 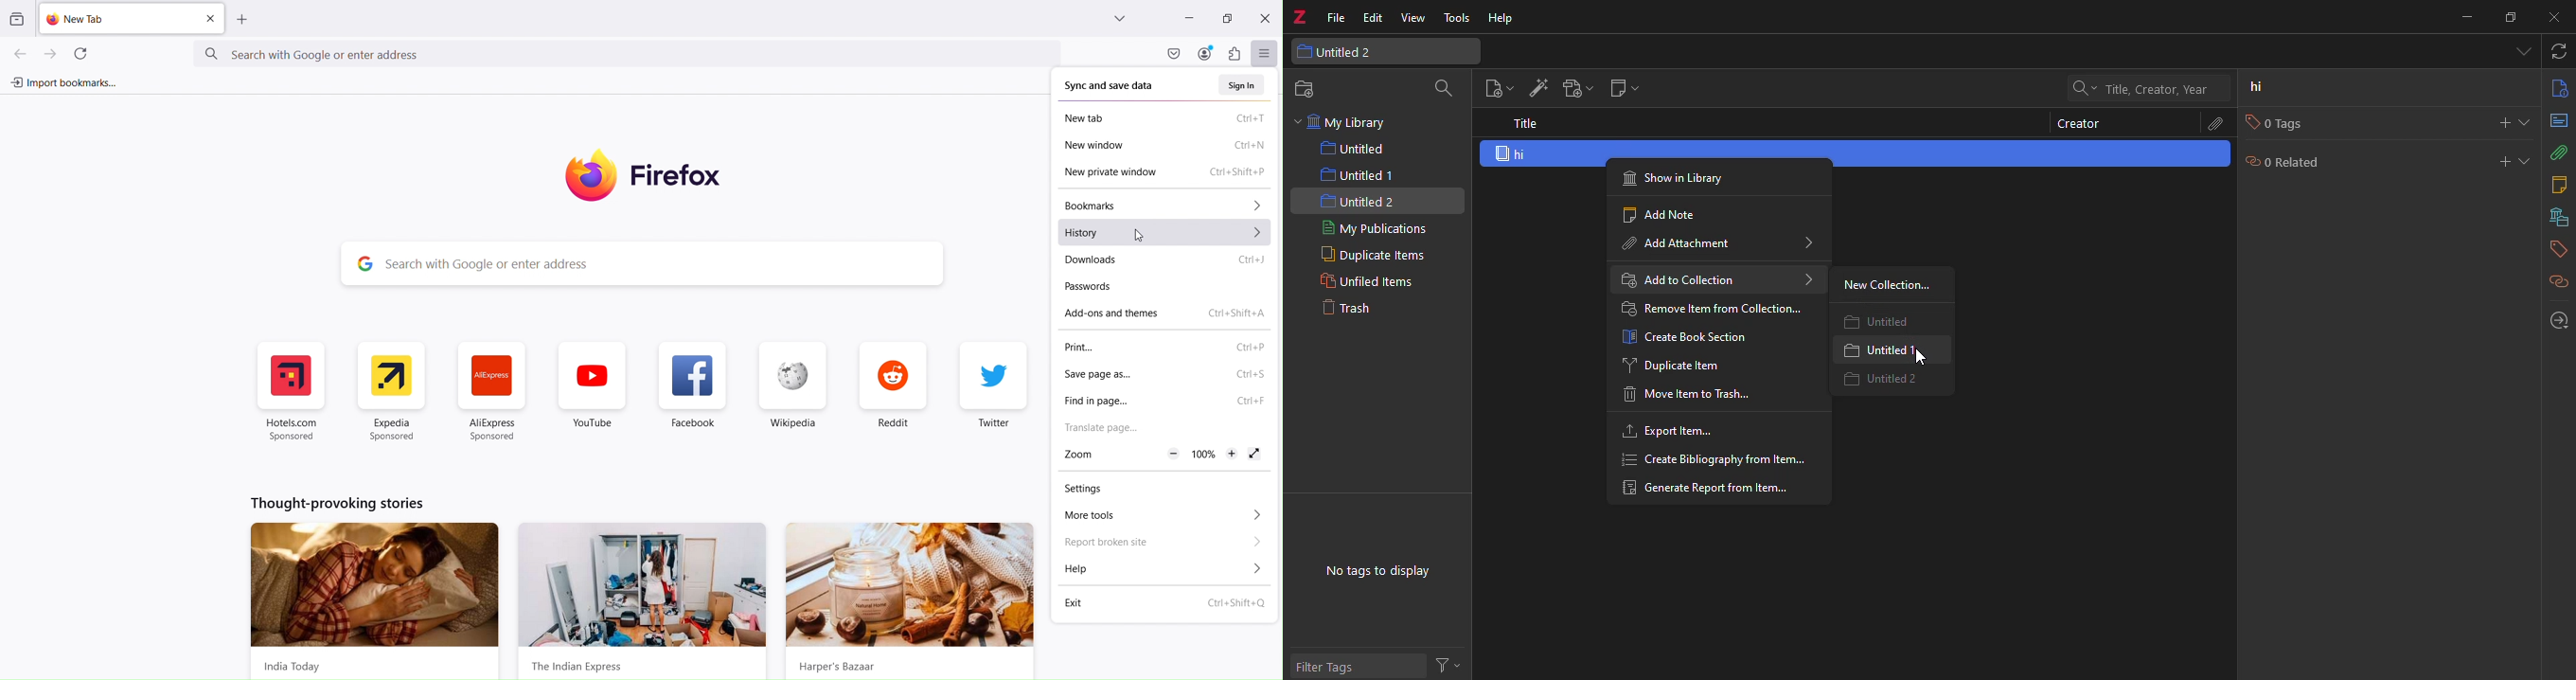 I want to click on Add new tab, so click(x=118, y=19).